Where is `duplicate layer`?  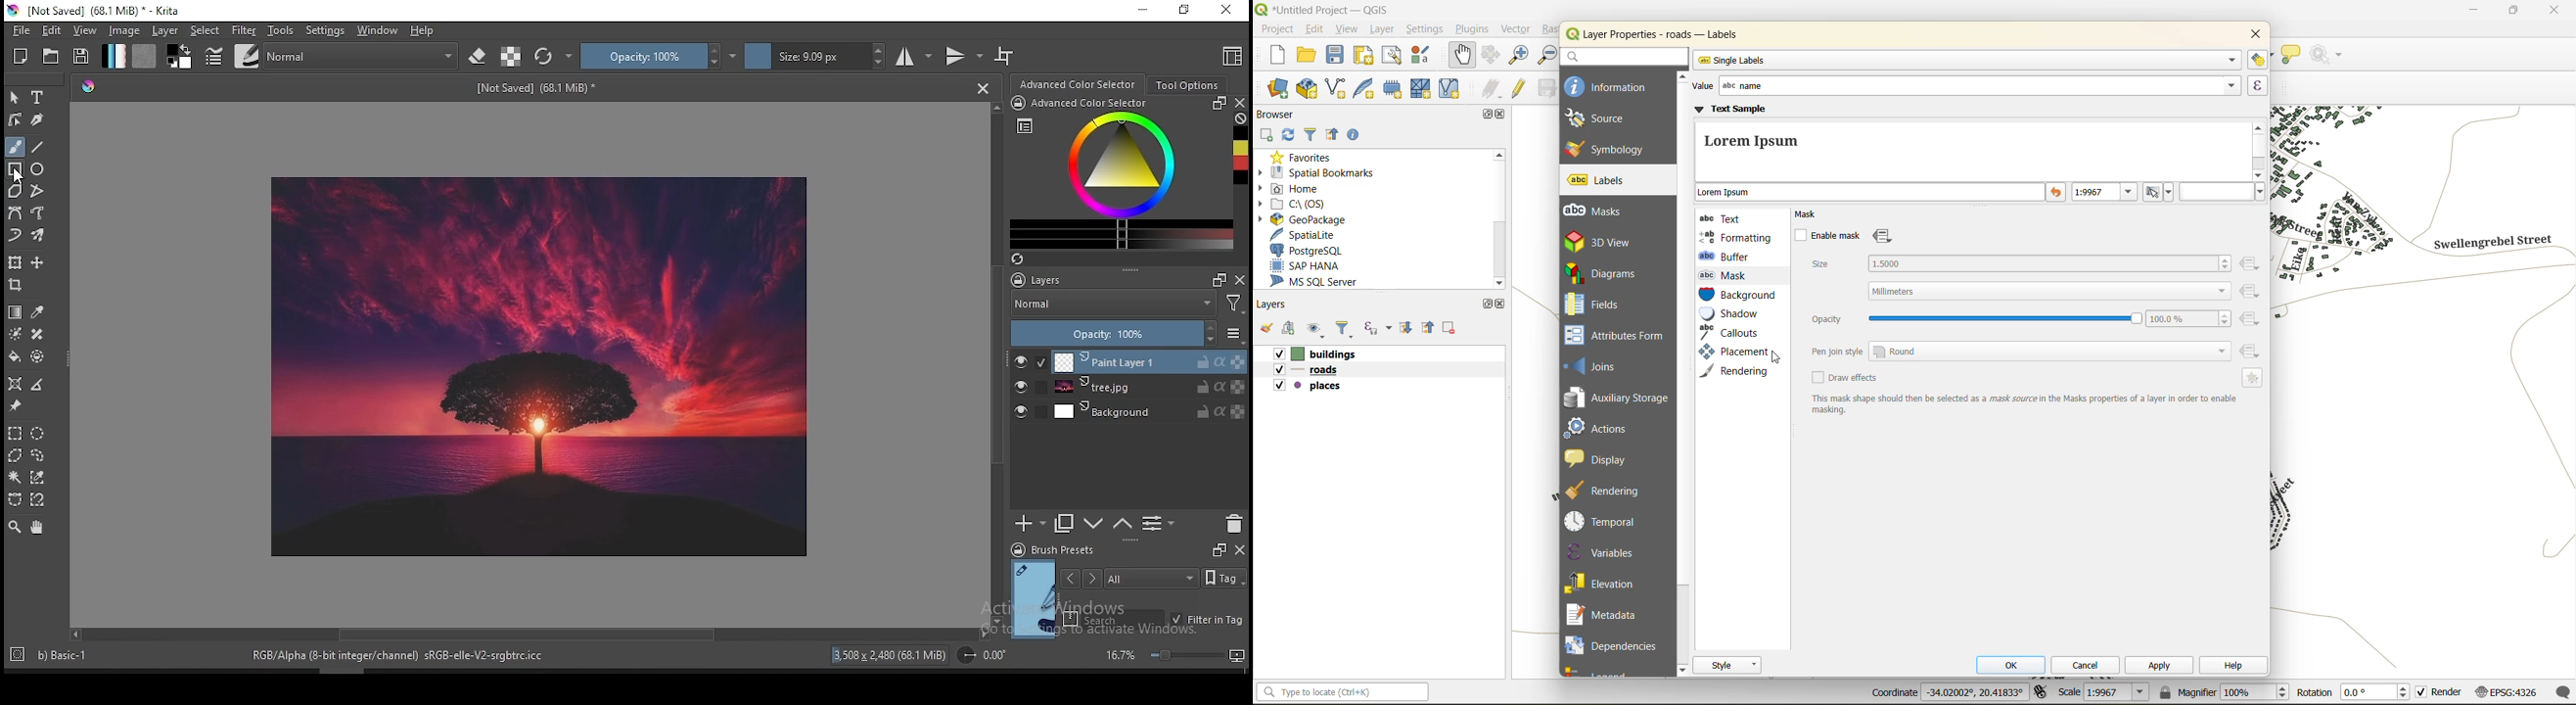 duplicate layer is located at coordinates (1065, 525).